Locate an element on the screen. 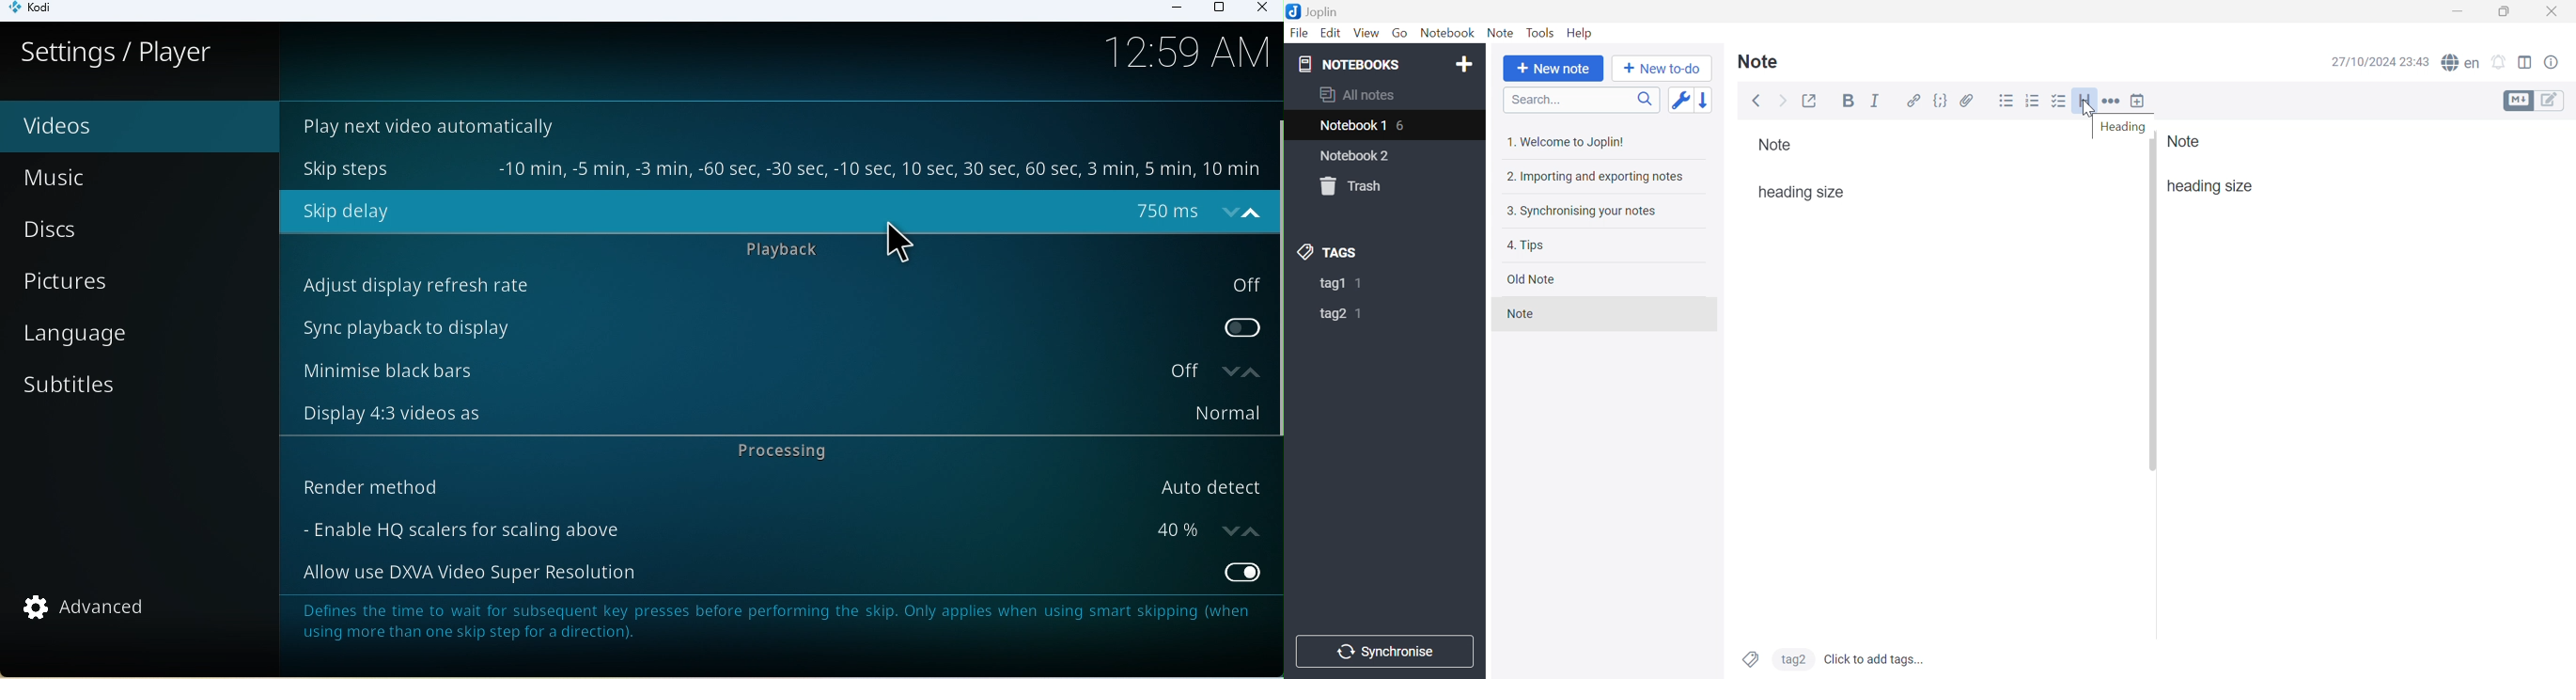 Image resolution: width=2576 pixels, height=700 pixels. Note properties is located at coordinates (2553, 63).